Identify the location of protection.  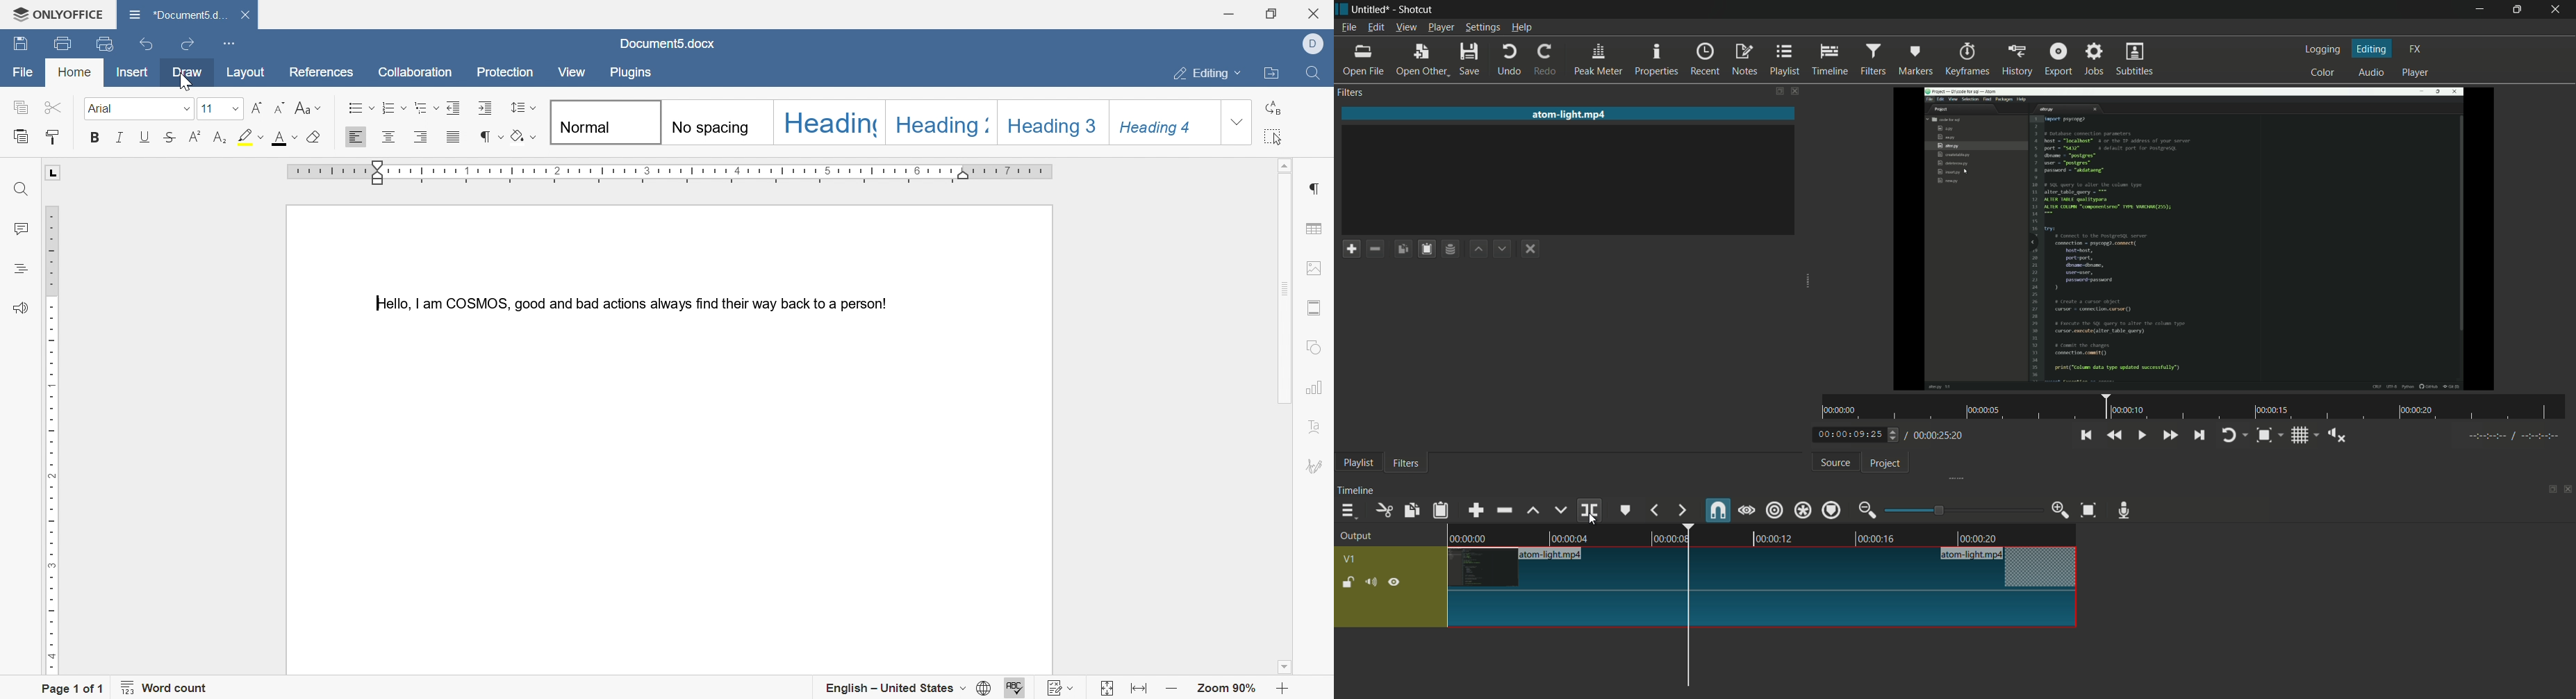
(509, 73).